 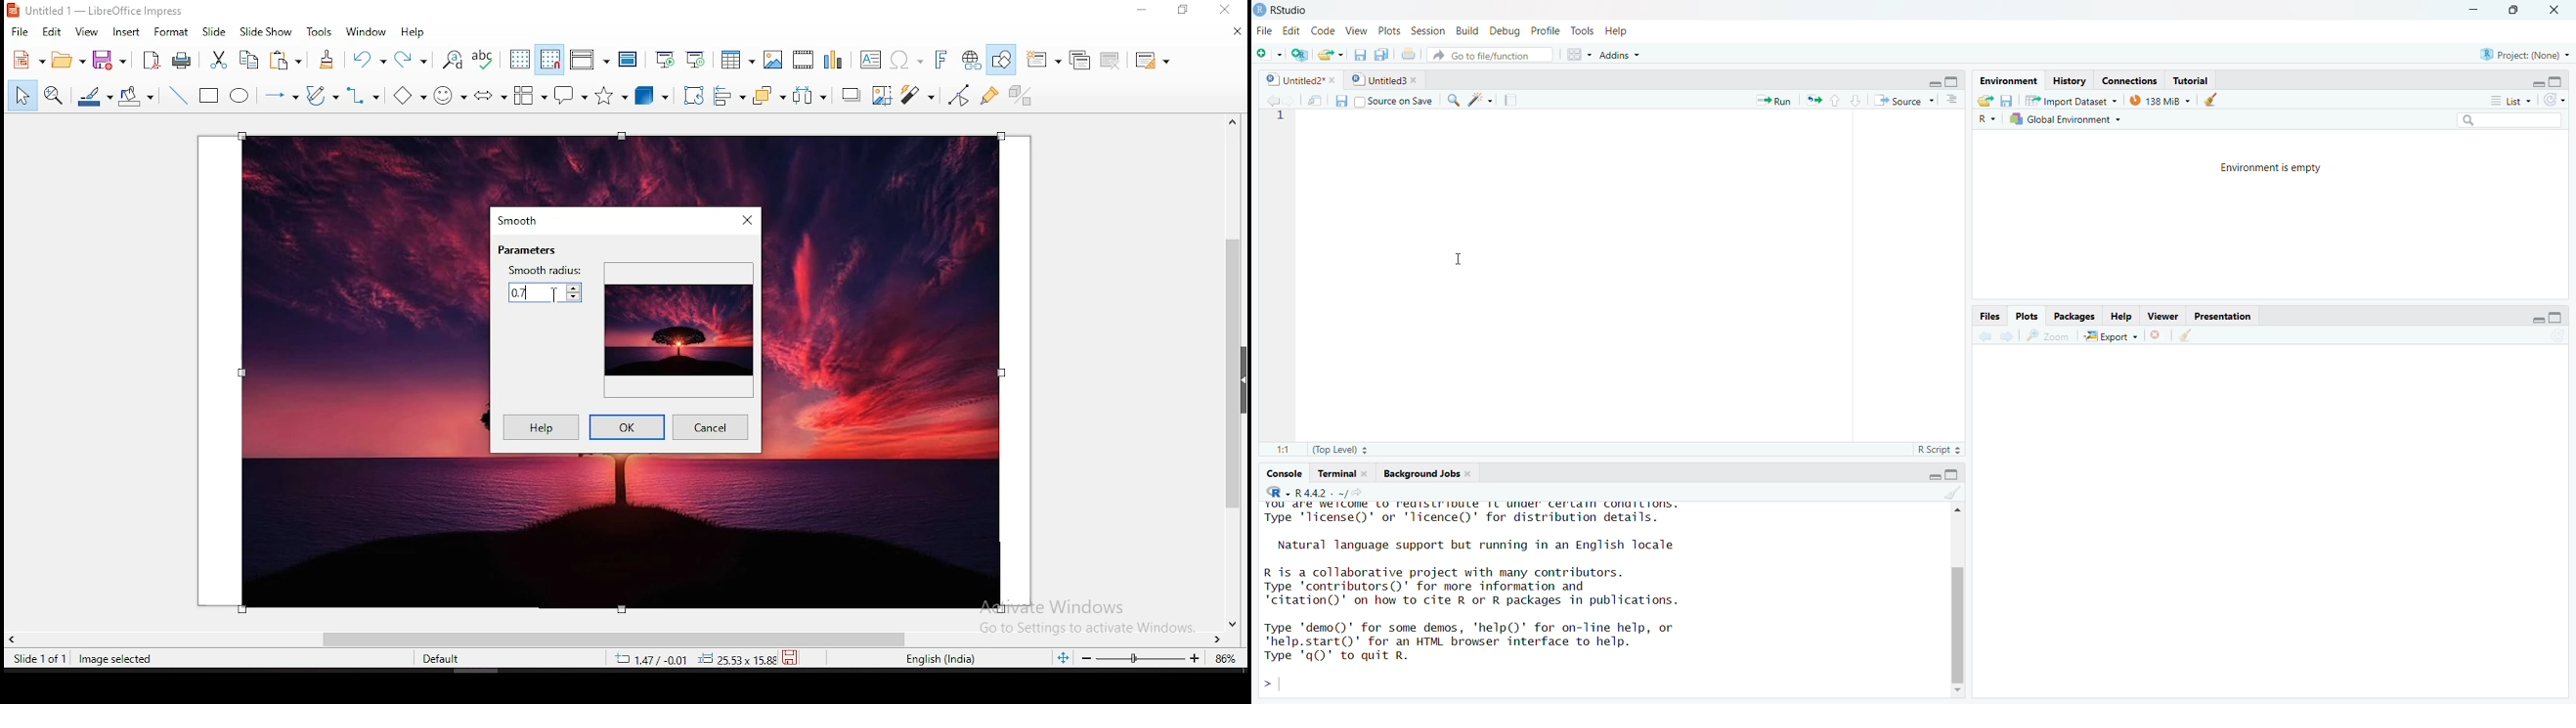 I want to click on Open file, so click(x=1330, y=53).